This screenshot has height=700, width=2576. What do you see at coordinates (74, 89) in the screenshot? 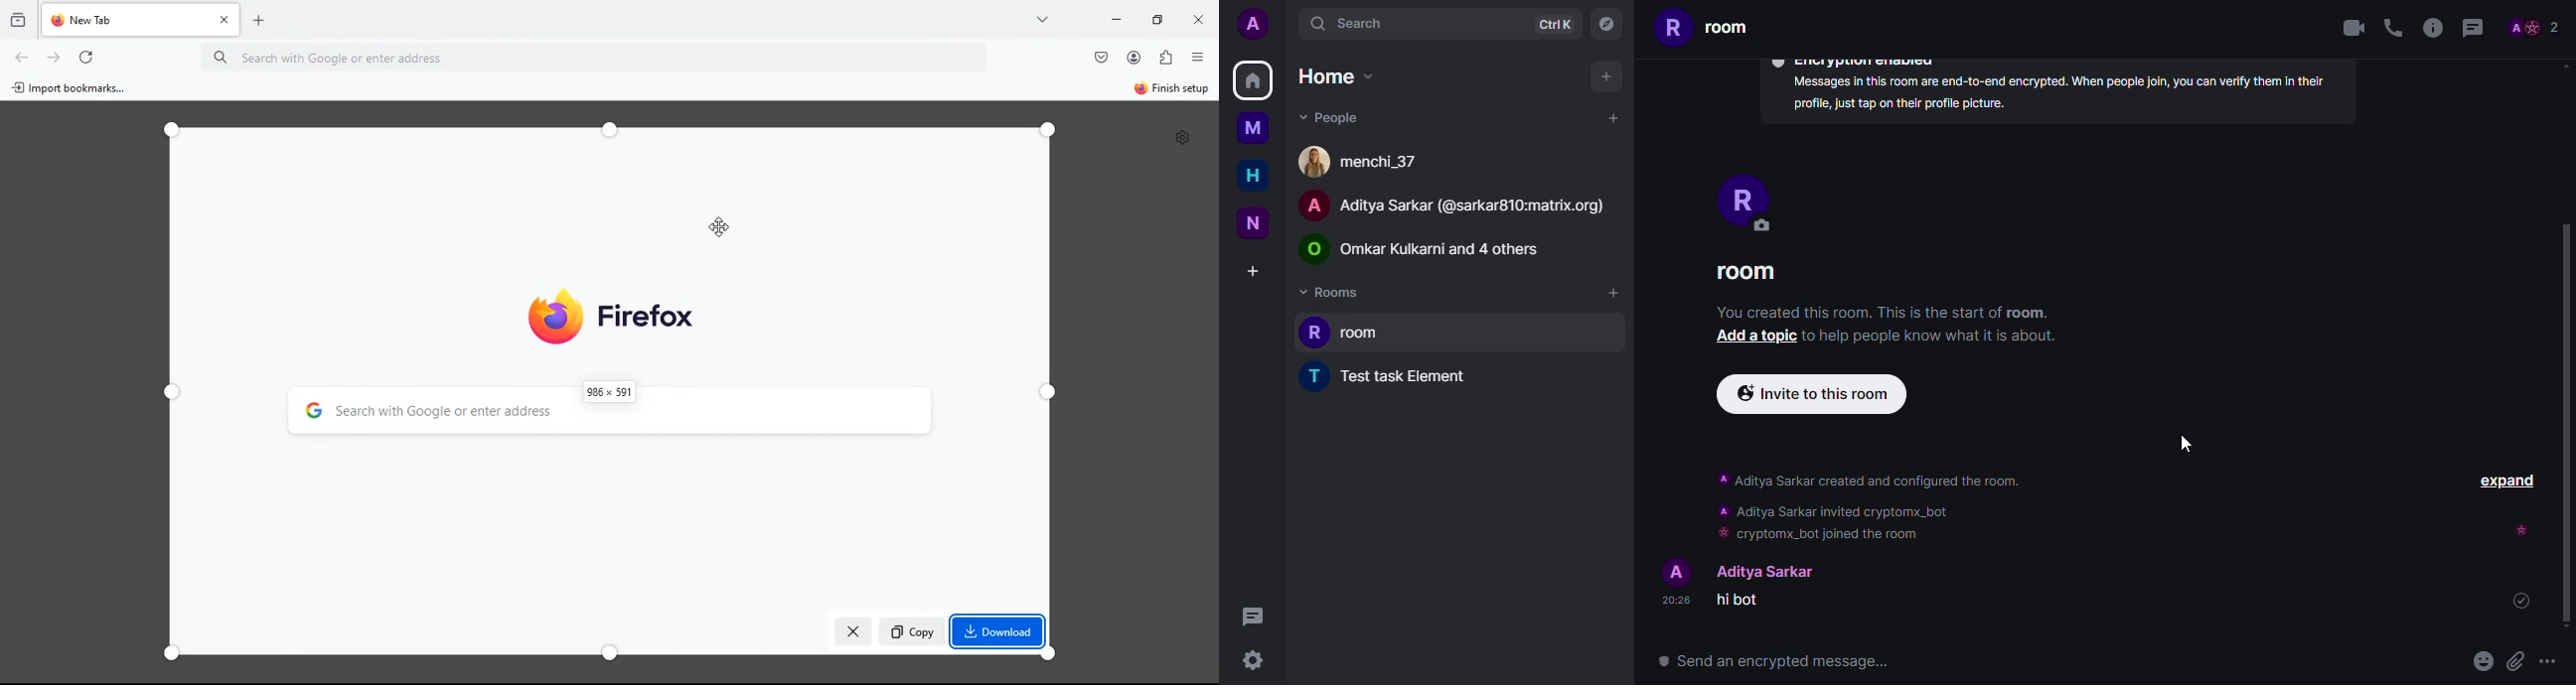
I see `import bookmarks` at bounding box center [74, 89].